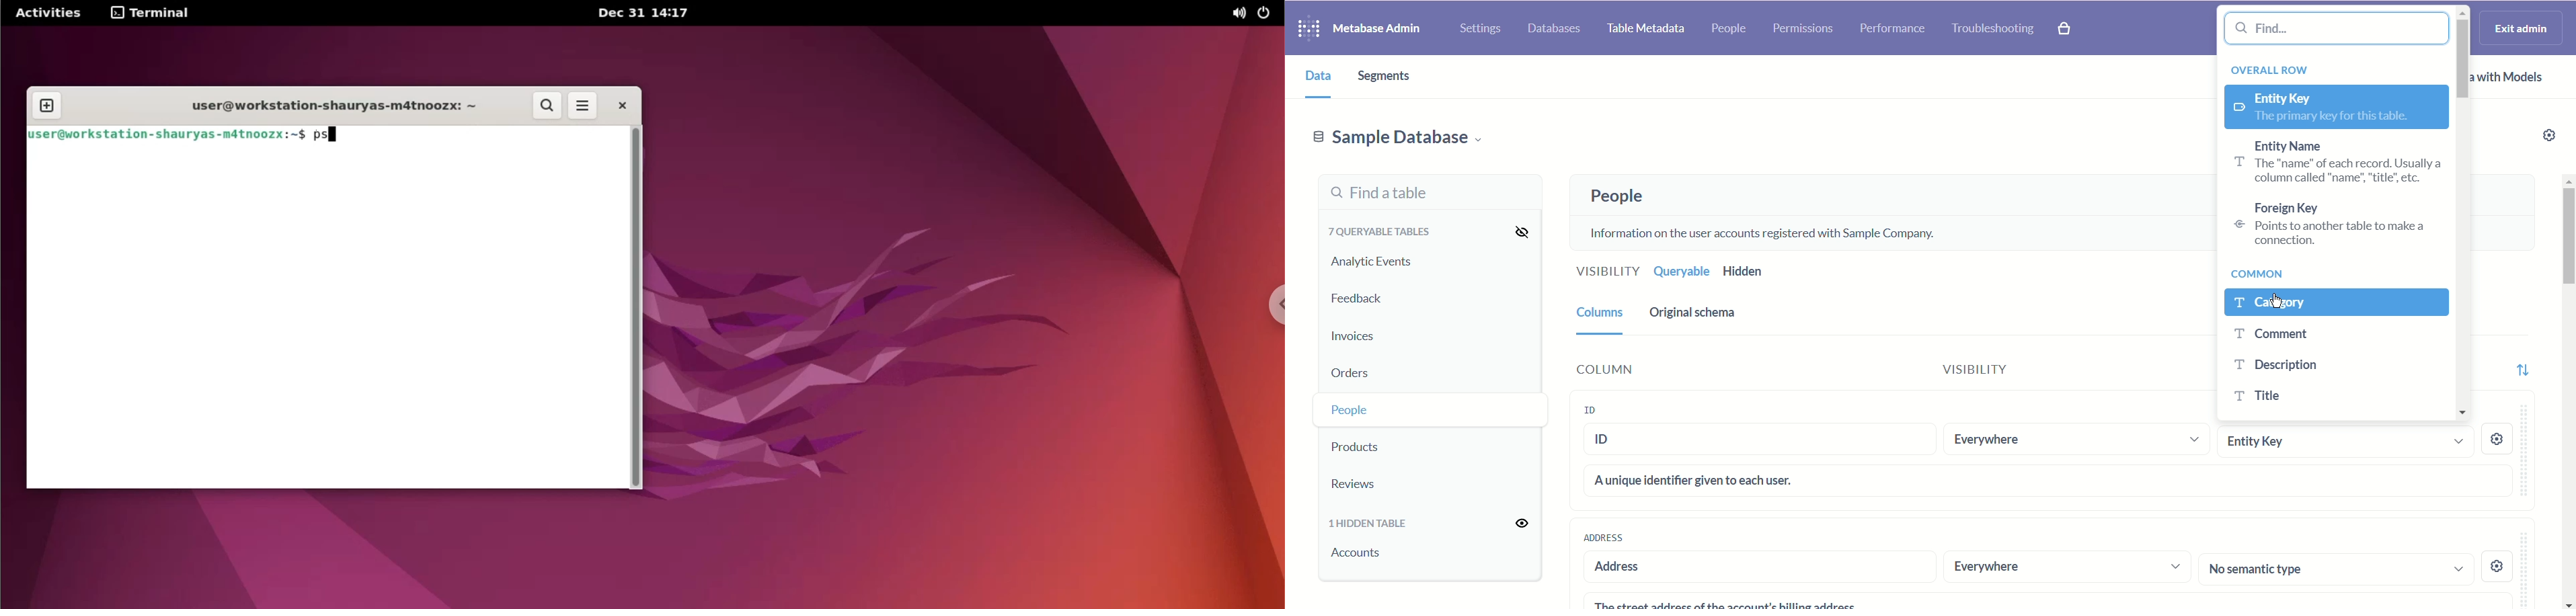 The image size is (2576, 616). What do you see at coordinates (1376, 483) in the screenshot?
I see `Reviews` at bounding box center [1376, 483].